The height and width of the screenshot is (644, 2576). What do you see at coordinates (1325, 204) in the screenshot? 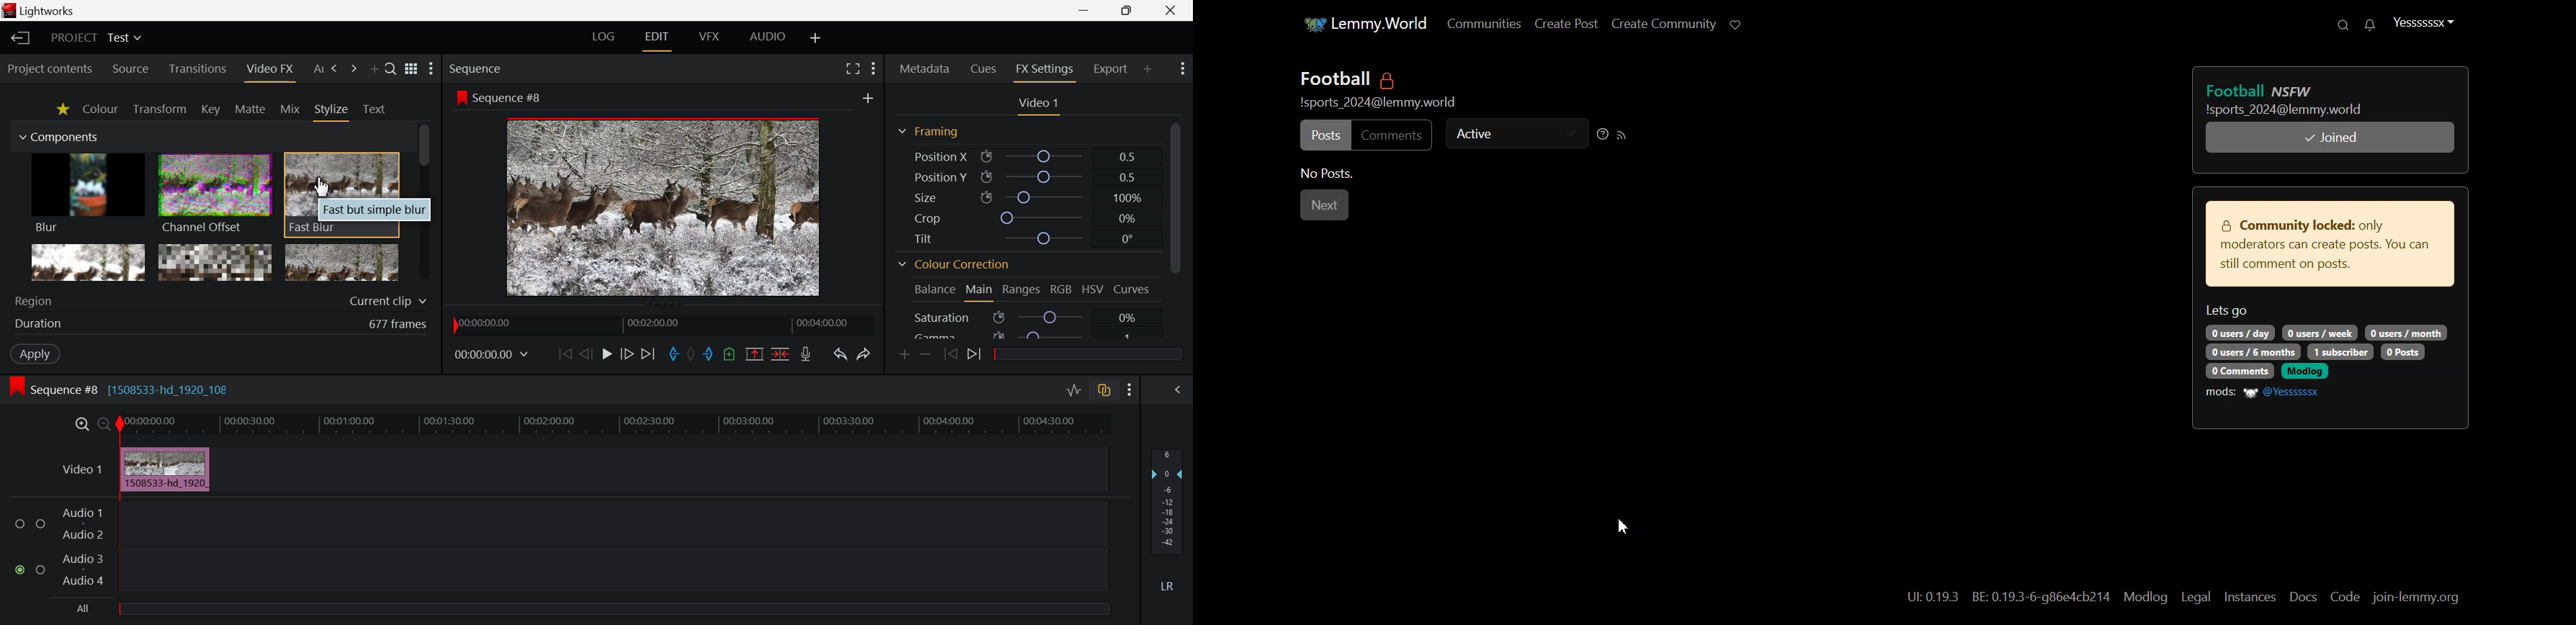
I see `Next` at bounding box center [1325, 204].